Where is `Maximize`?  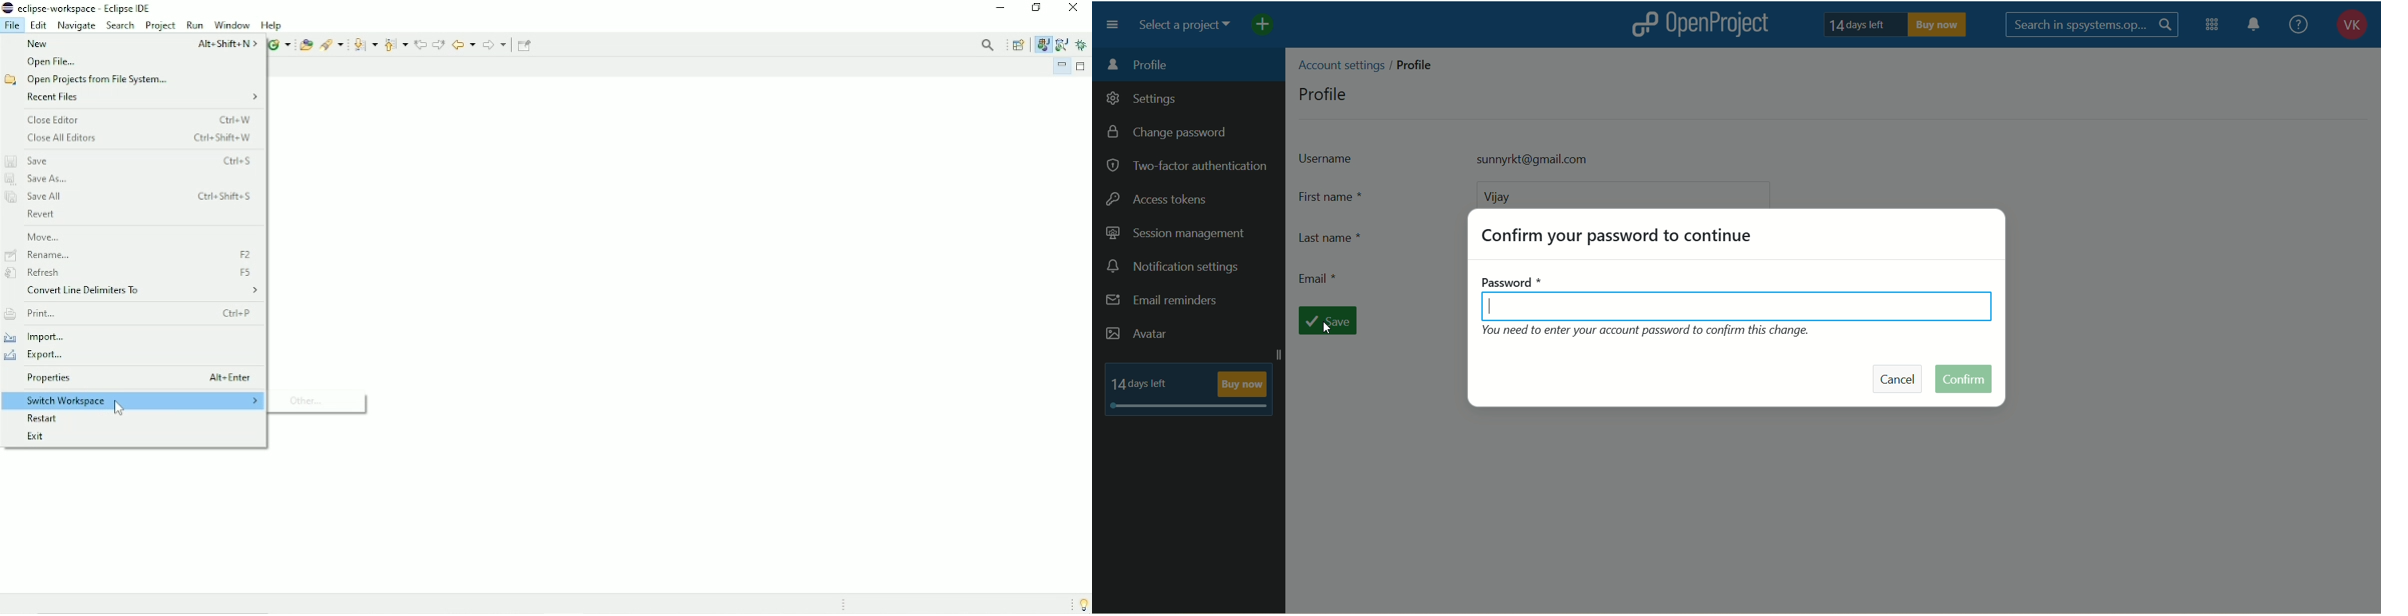
Maximize is located at coordinates (1083, 67).